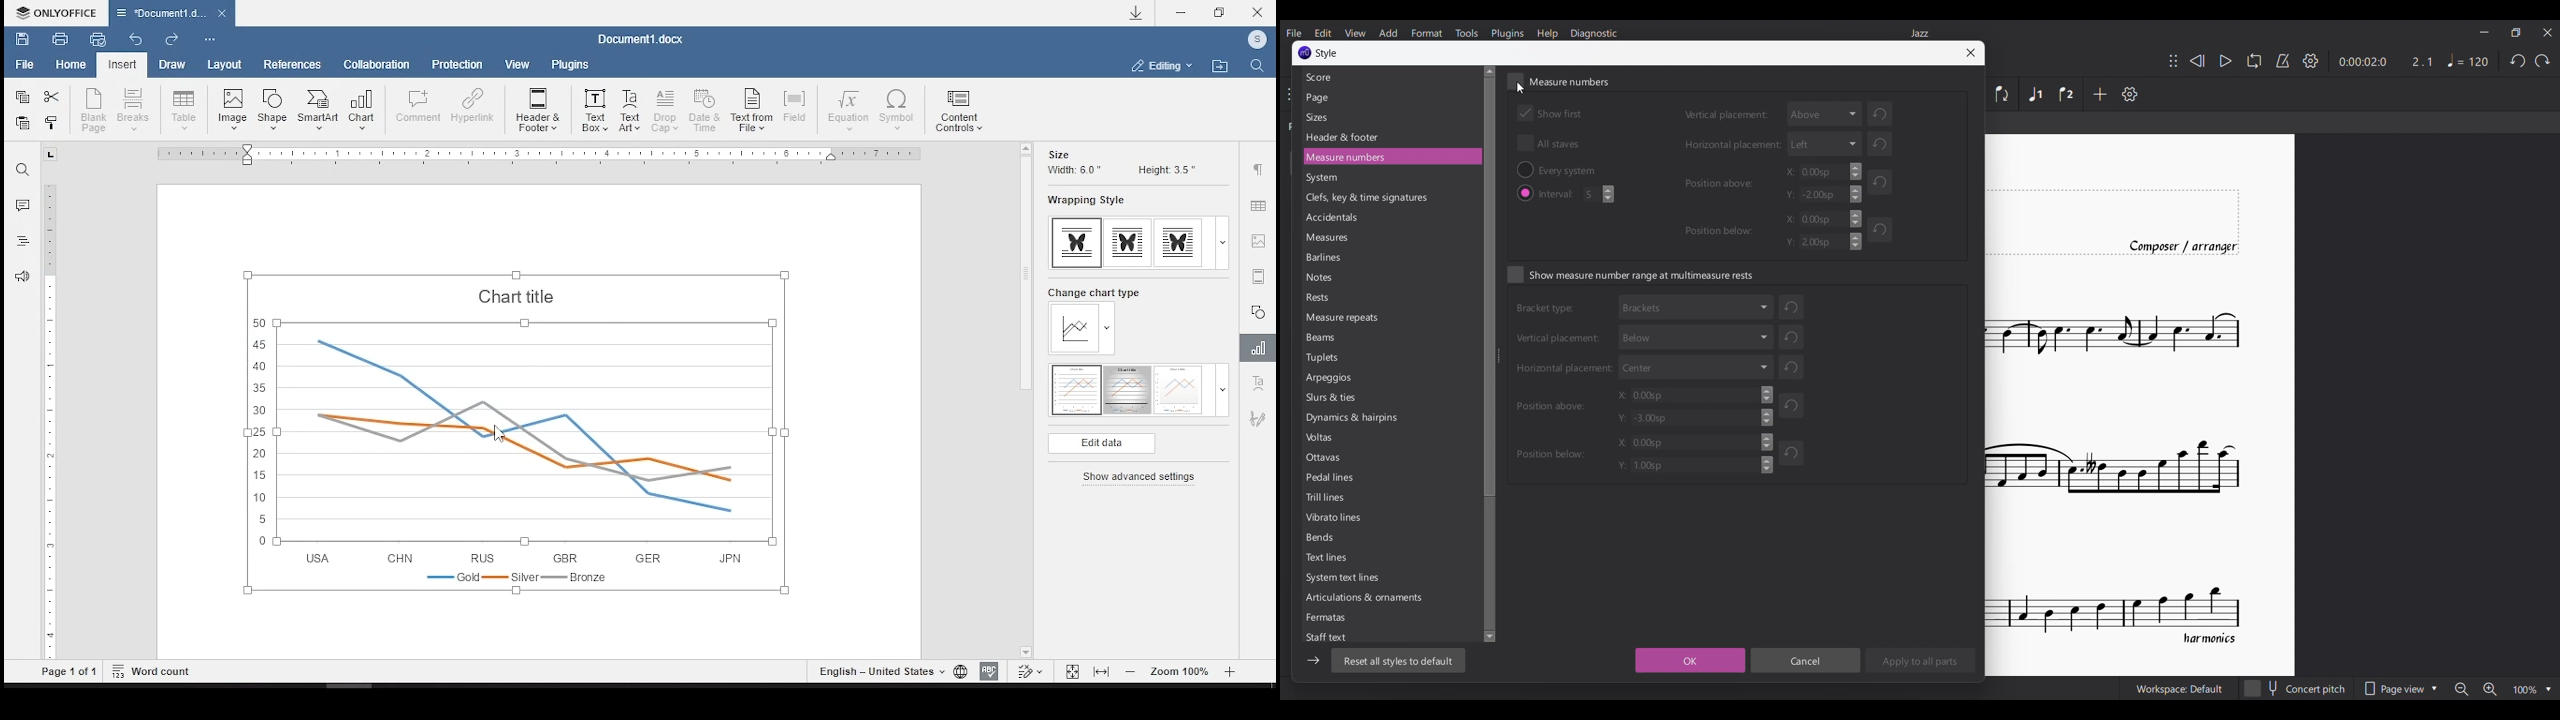 The image size is (2576, 728). I want to click on collaboration, so click(379, 66).